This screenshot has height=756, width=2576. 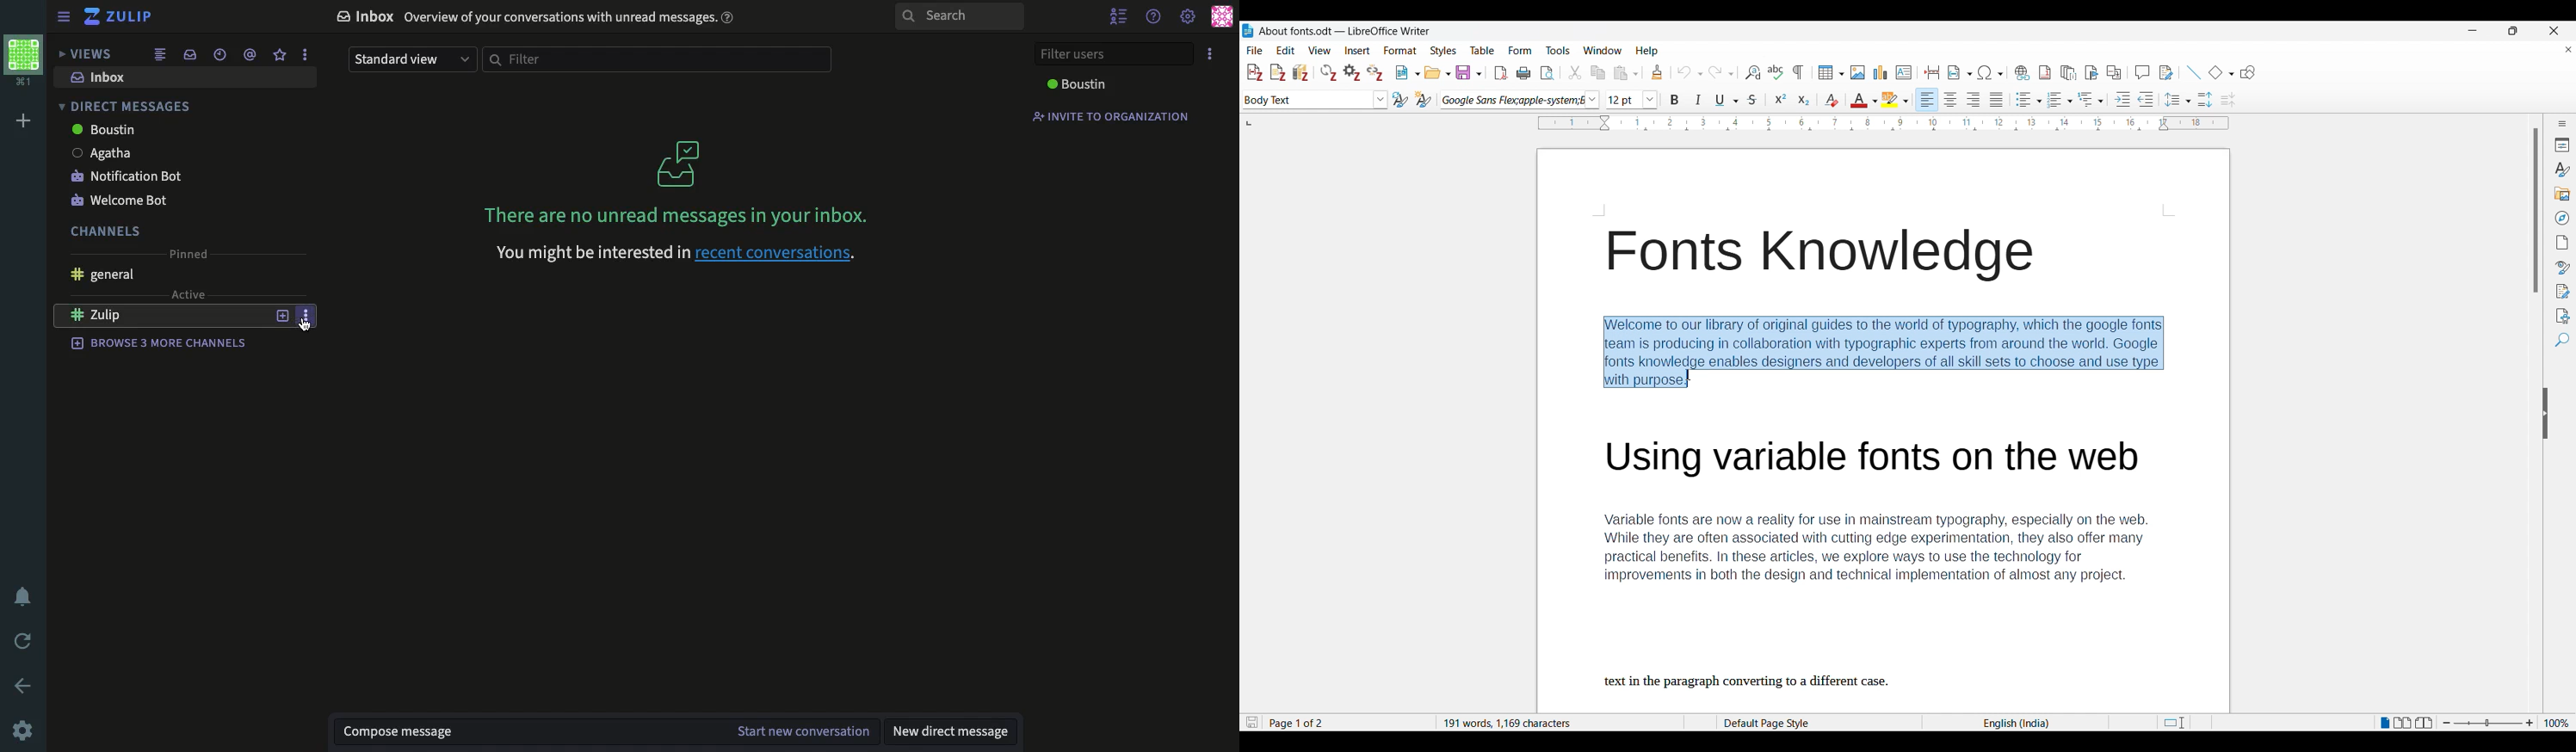 I want to click on Styles, so click(x=2563, y=169).